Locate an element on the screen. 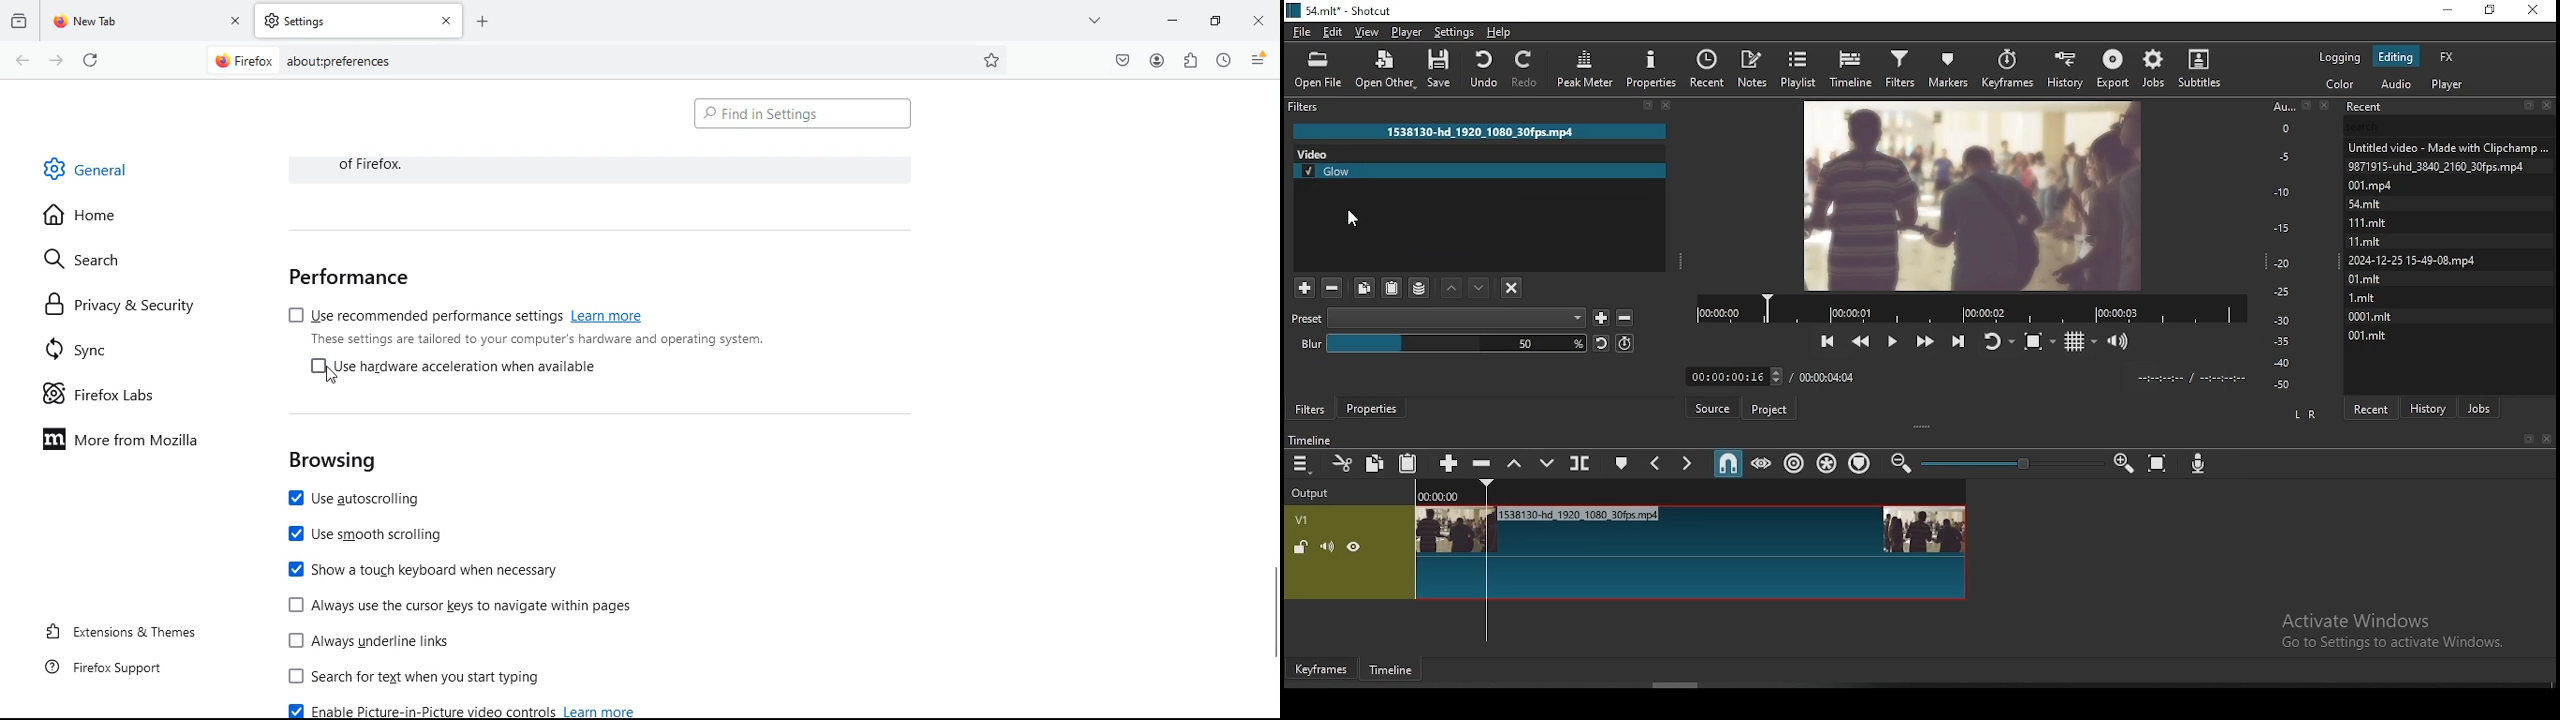  add a filter is located at coordinates (1304, 289).